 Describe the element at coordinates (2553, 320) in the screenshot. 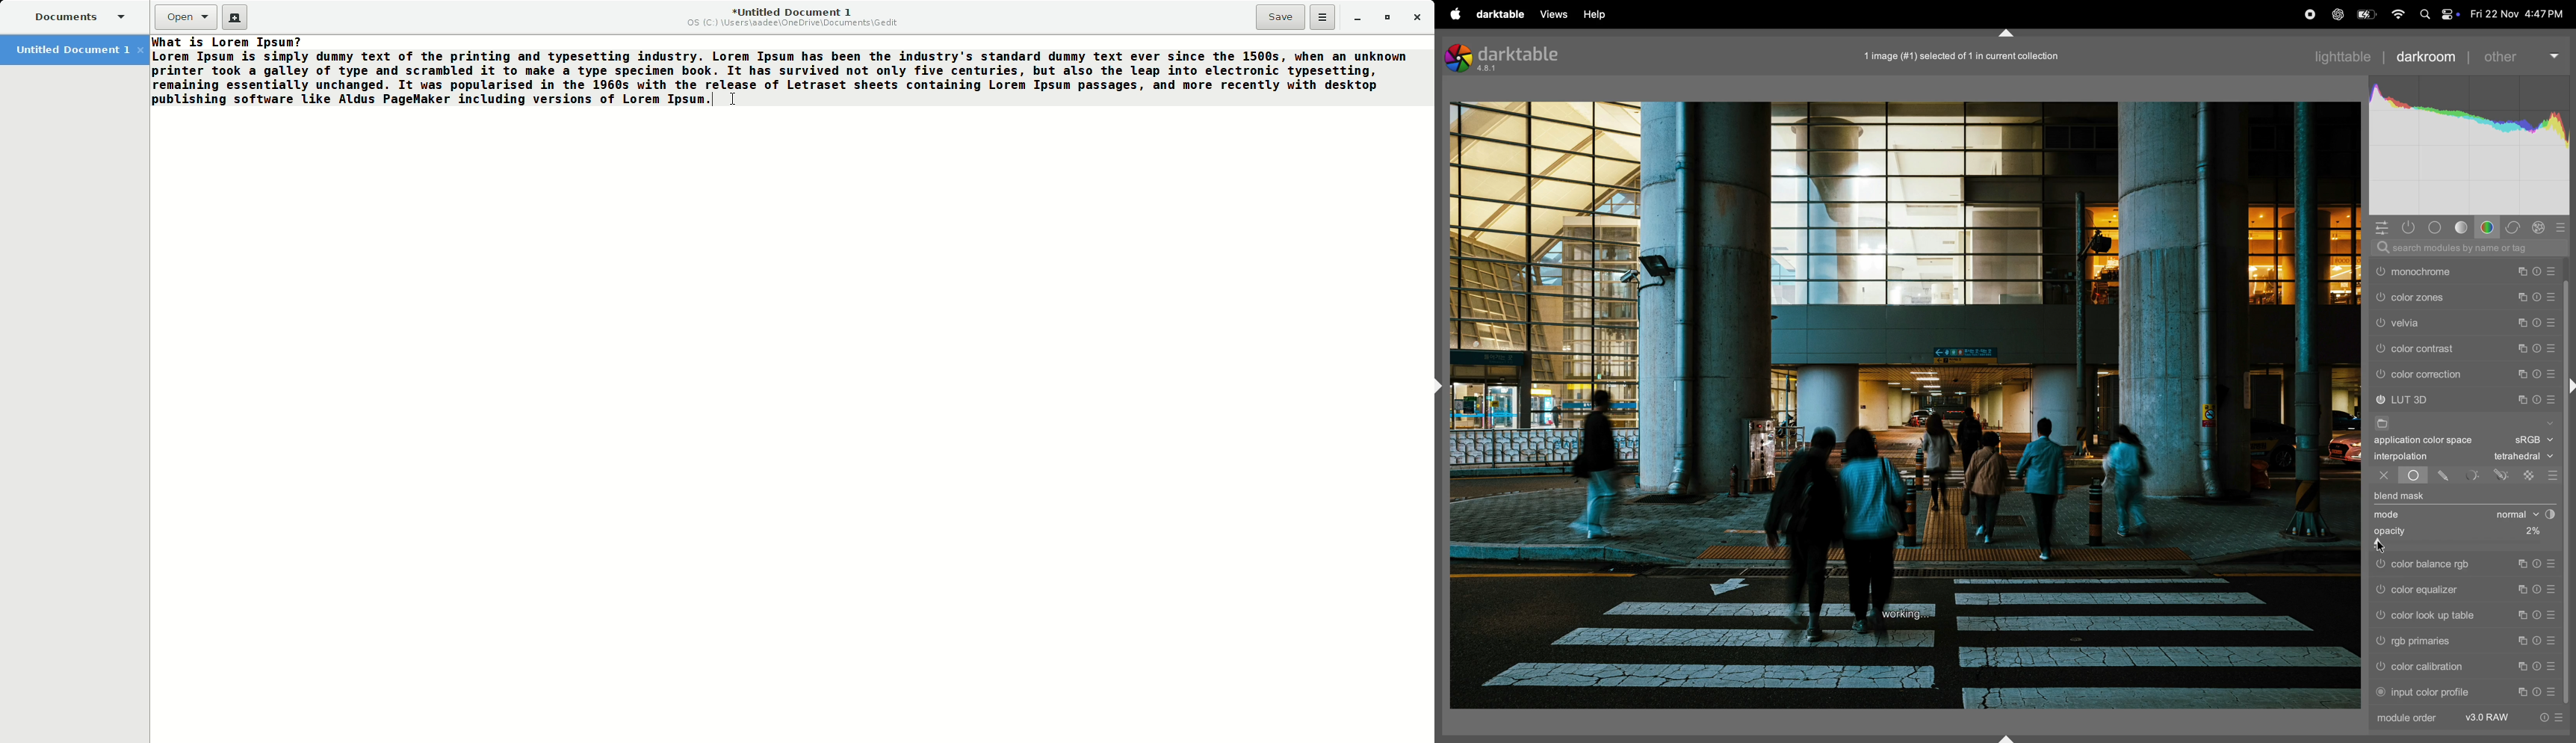

I see `presets` at that location.